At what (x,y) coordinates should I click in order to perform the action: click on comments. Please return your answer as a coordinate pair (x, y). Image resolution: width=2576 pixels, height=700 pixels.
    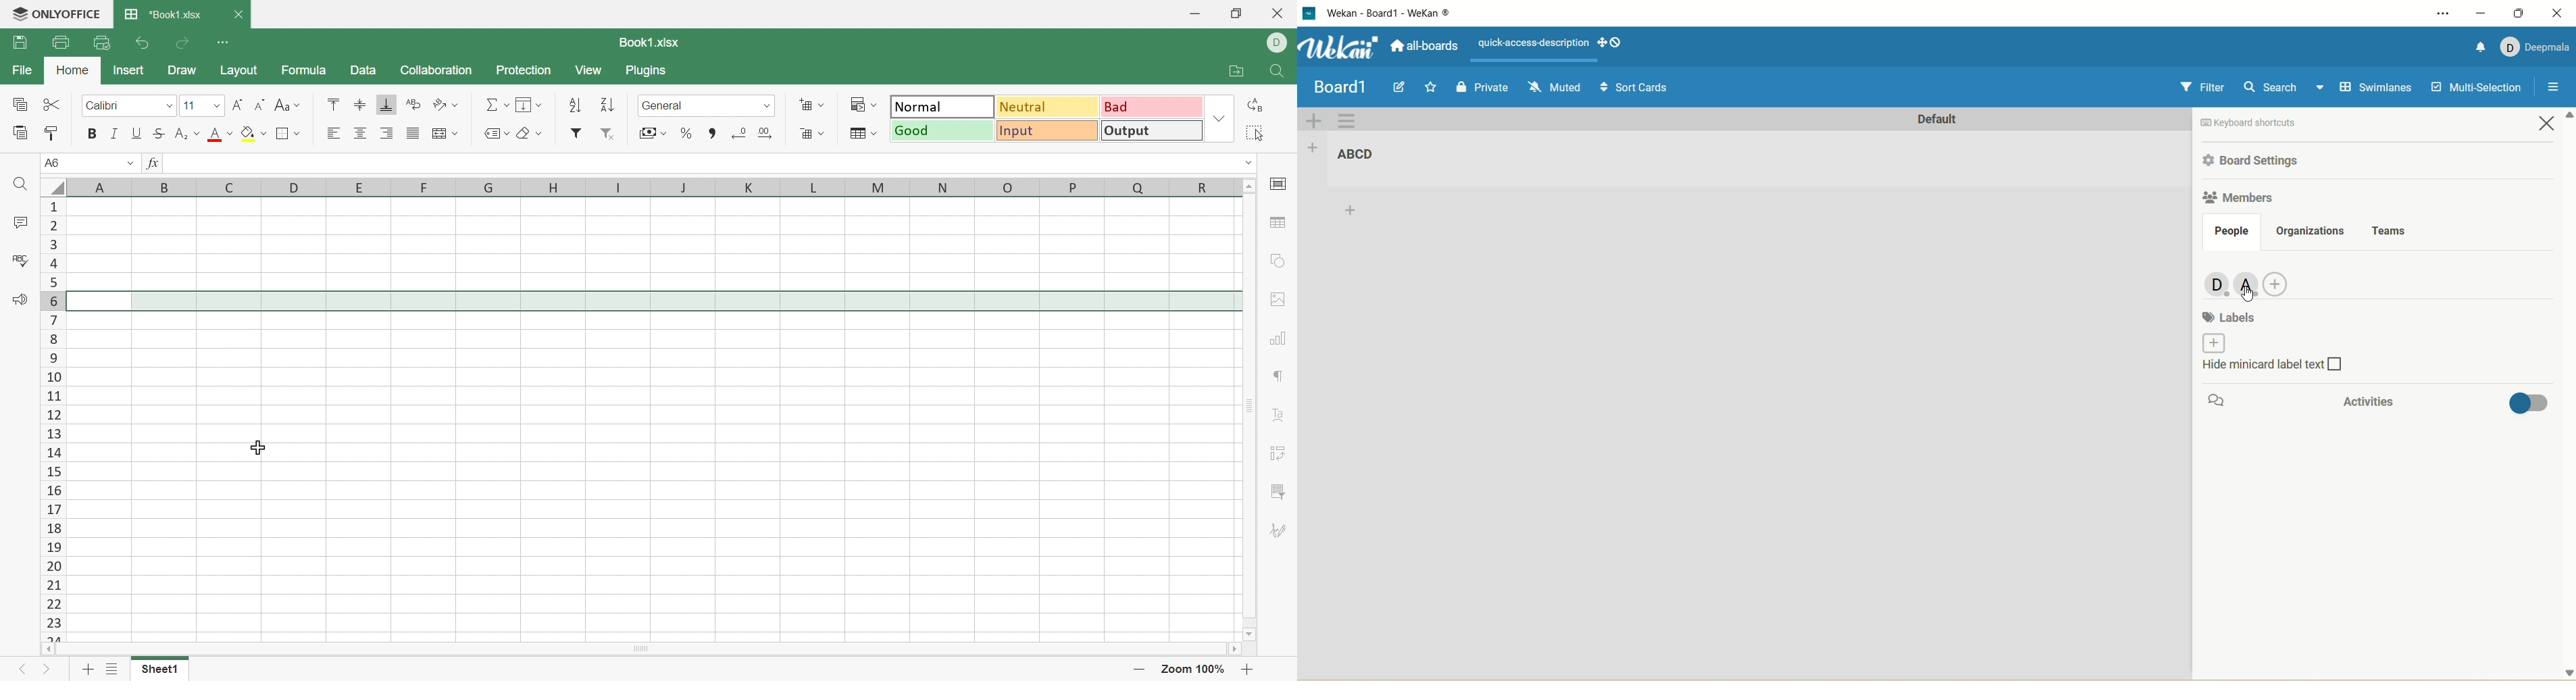
    Looking at the image, I should click on (2221, 401).